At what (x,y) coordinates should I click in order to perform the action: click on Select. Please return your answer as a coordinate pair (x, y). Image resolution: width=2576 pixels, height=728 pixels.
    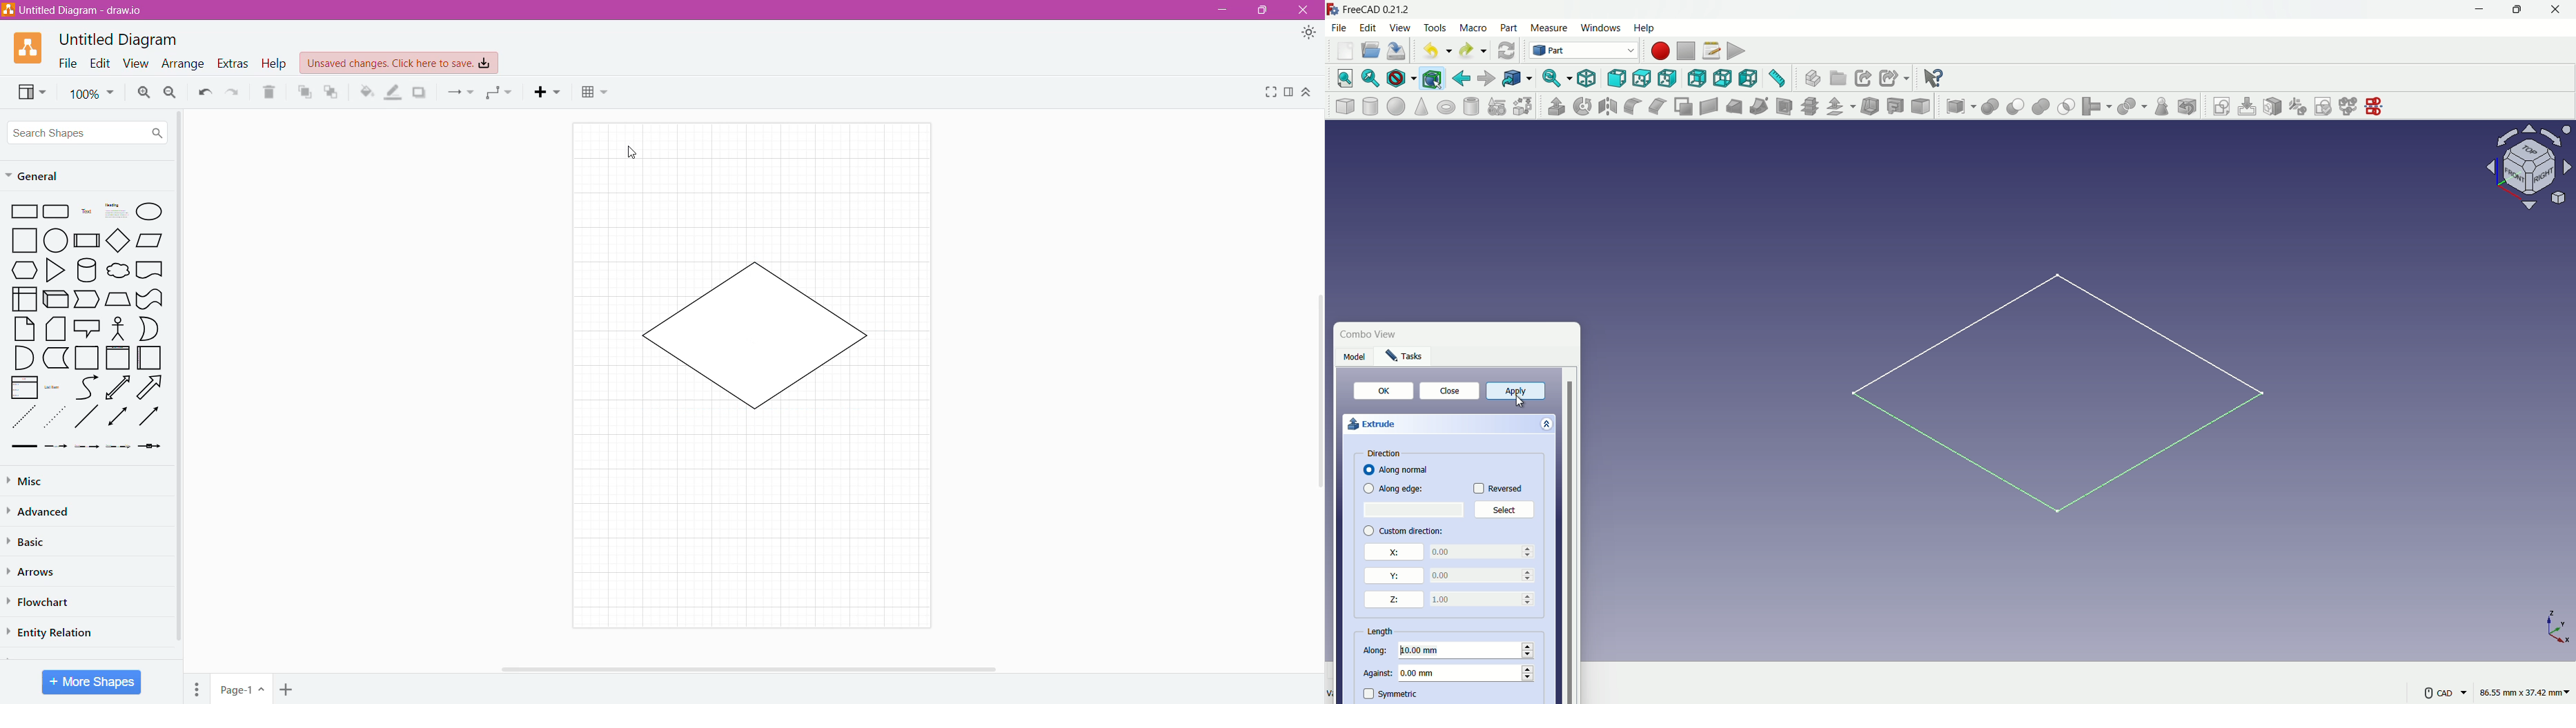
    Looking at the image, I should click on (1504, 510).